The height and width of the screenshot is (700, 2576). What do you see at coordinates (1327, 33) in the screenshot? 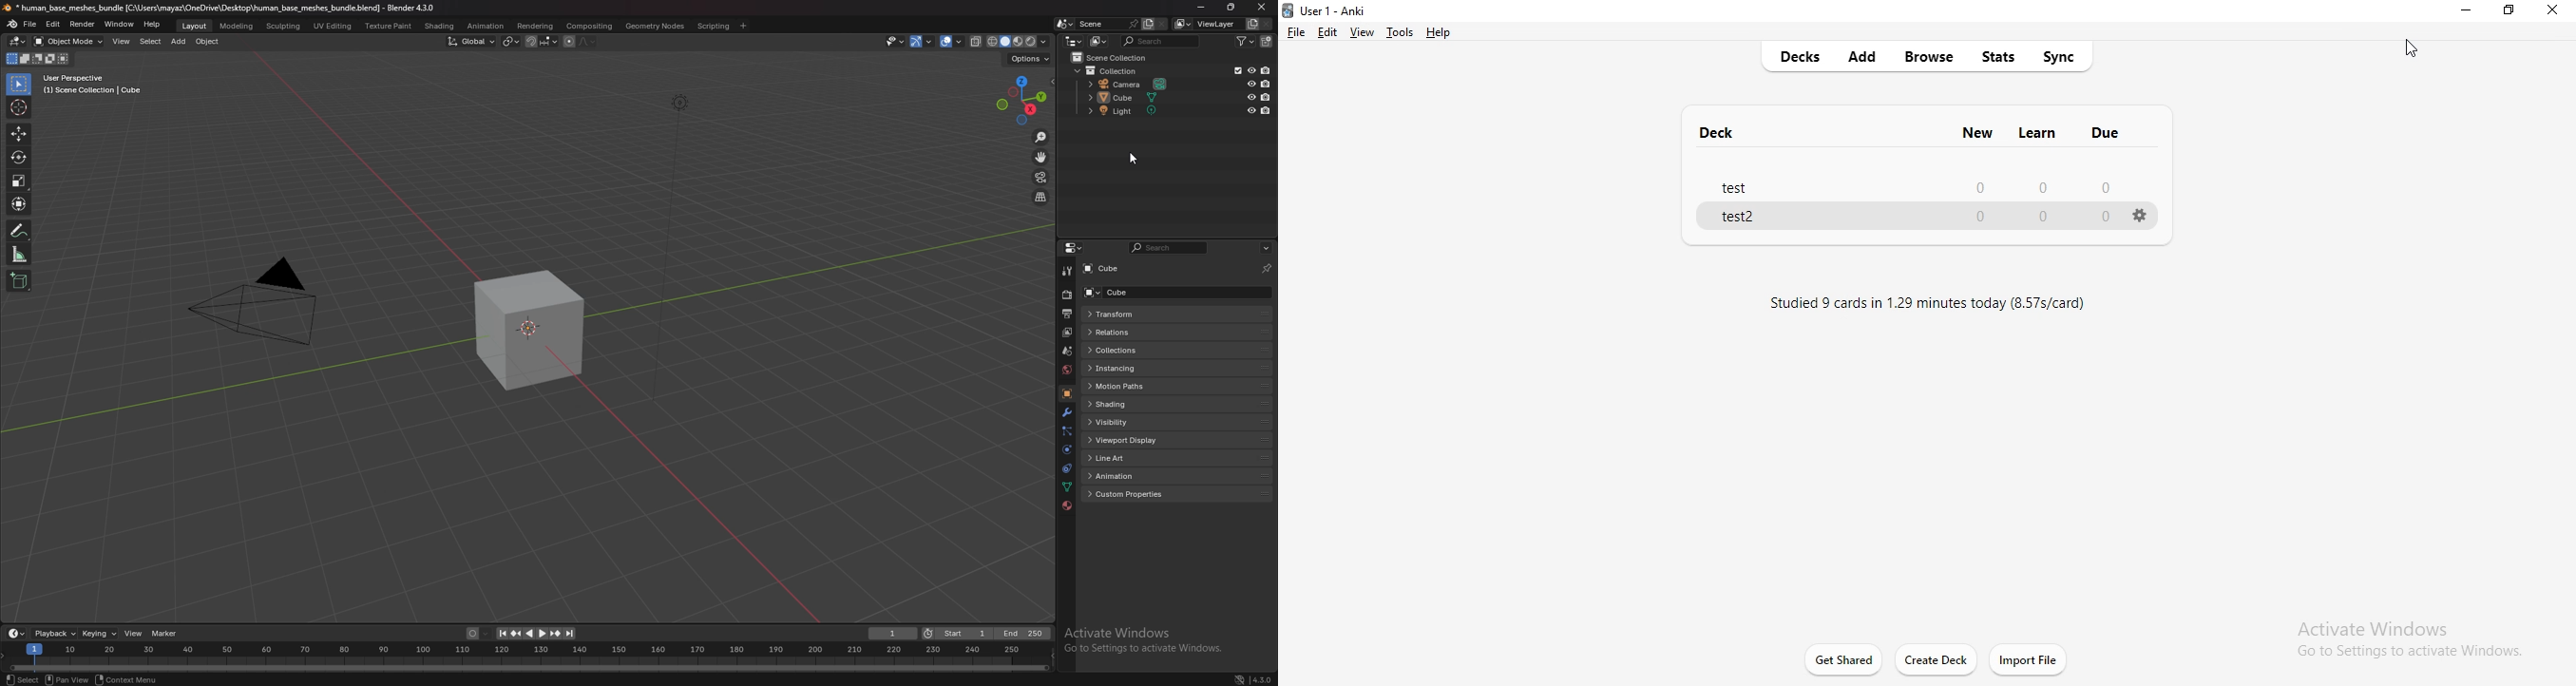
I see `edit` at bounding box center [1327, 33].